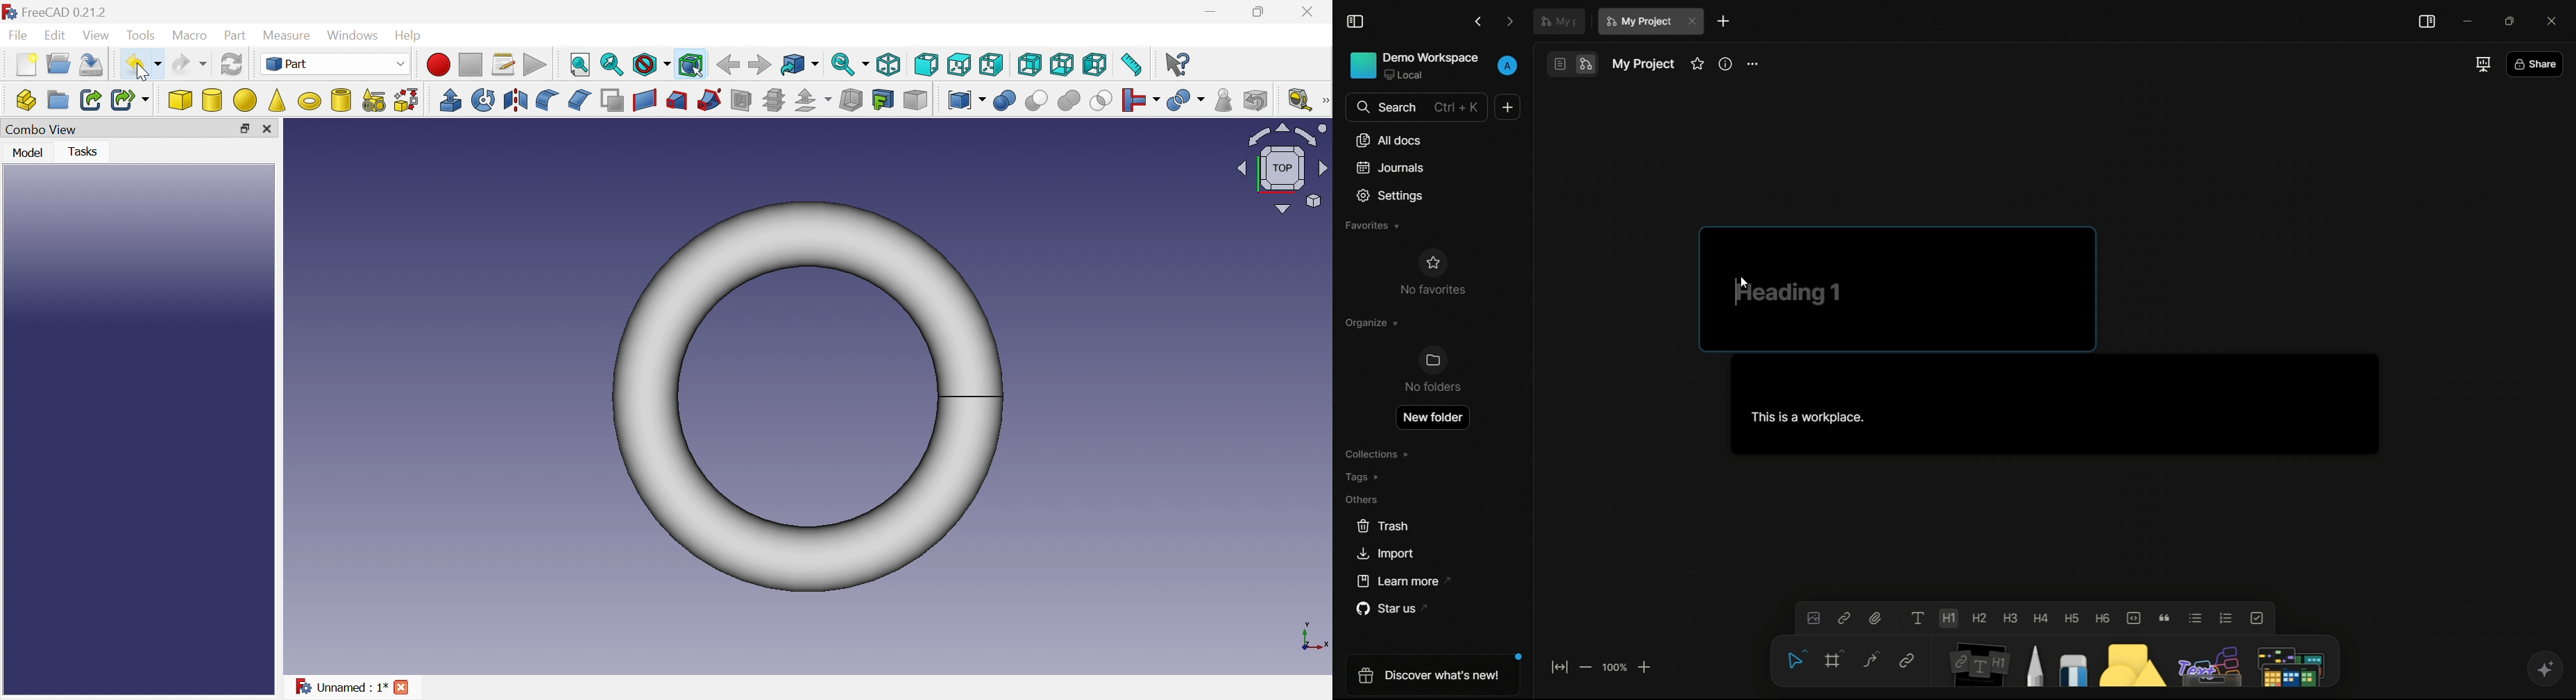 The width and height of the screenshot is (2576, 700). What do you see at coordinates (2542, 670) in the screenshot?
I see `ai assistant` at bounding box center [2542, 670].